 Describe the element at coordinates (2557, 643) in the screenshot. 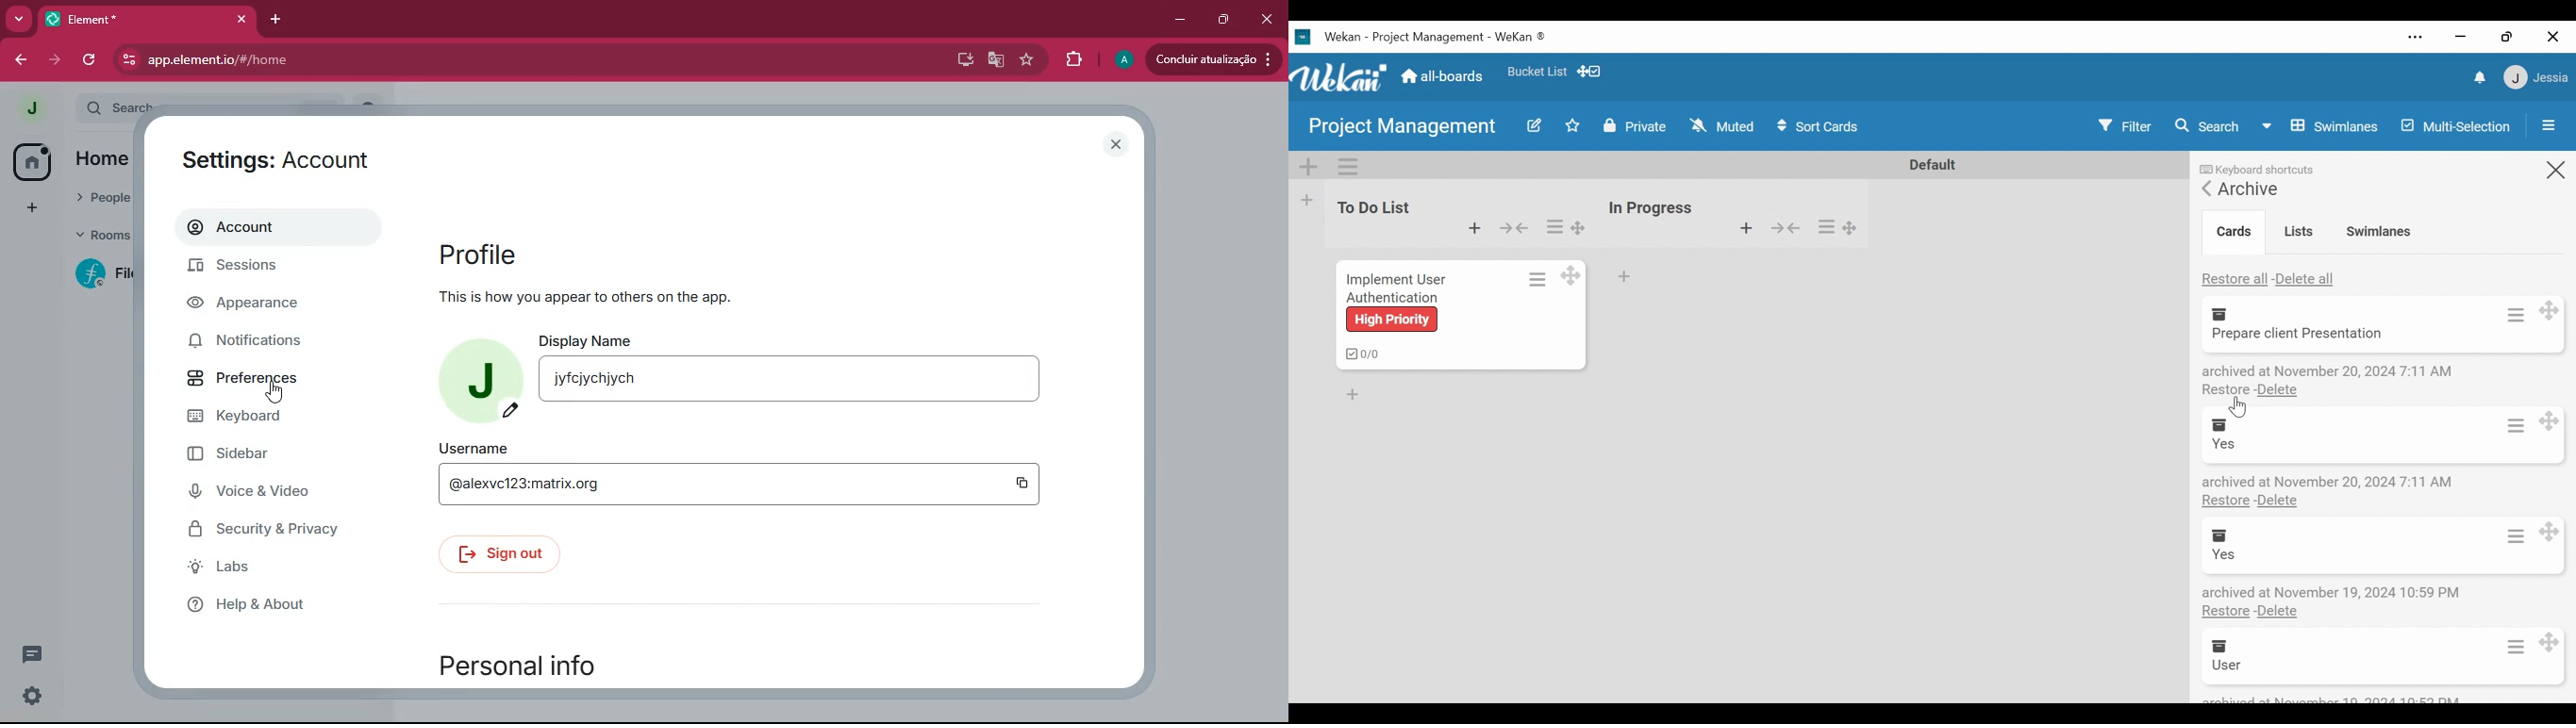

I see `Desktop drag handles` at that location.